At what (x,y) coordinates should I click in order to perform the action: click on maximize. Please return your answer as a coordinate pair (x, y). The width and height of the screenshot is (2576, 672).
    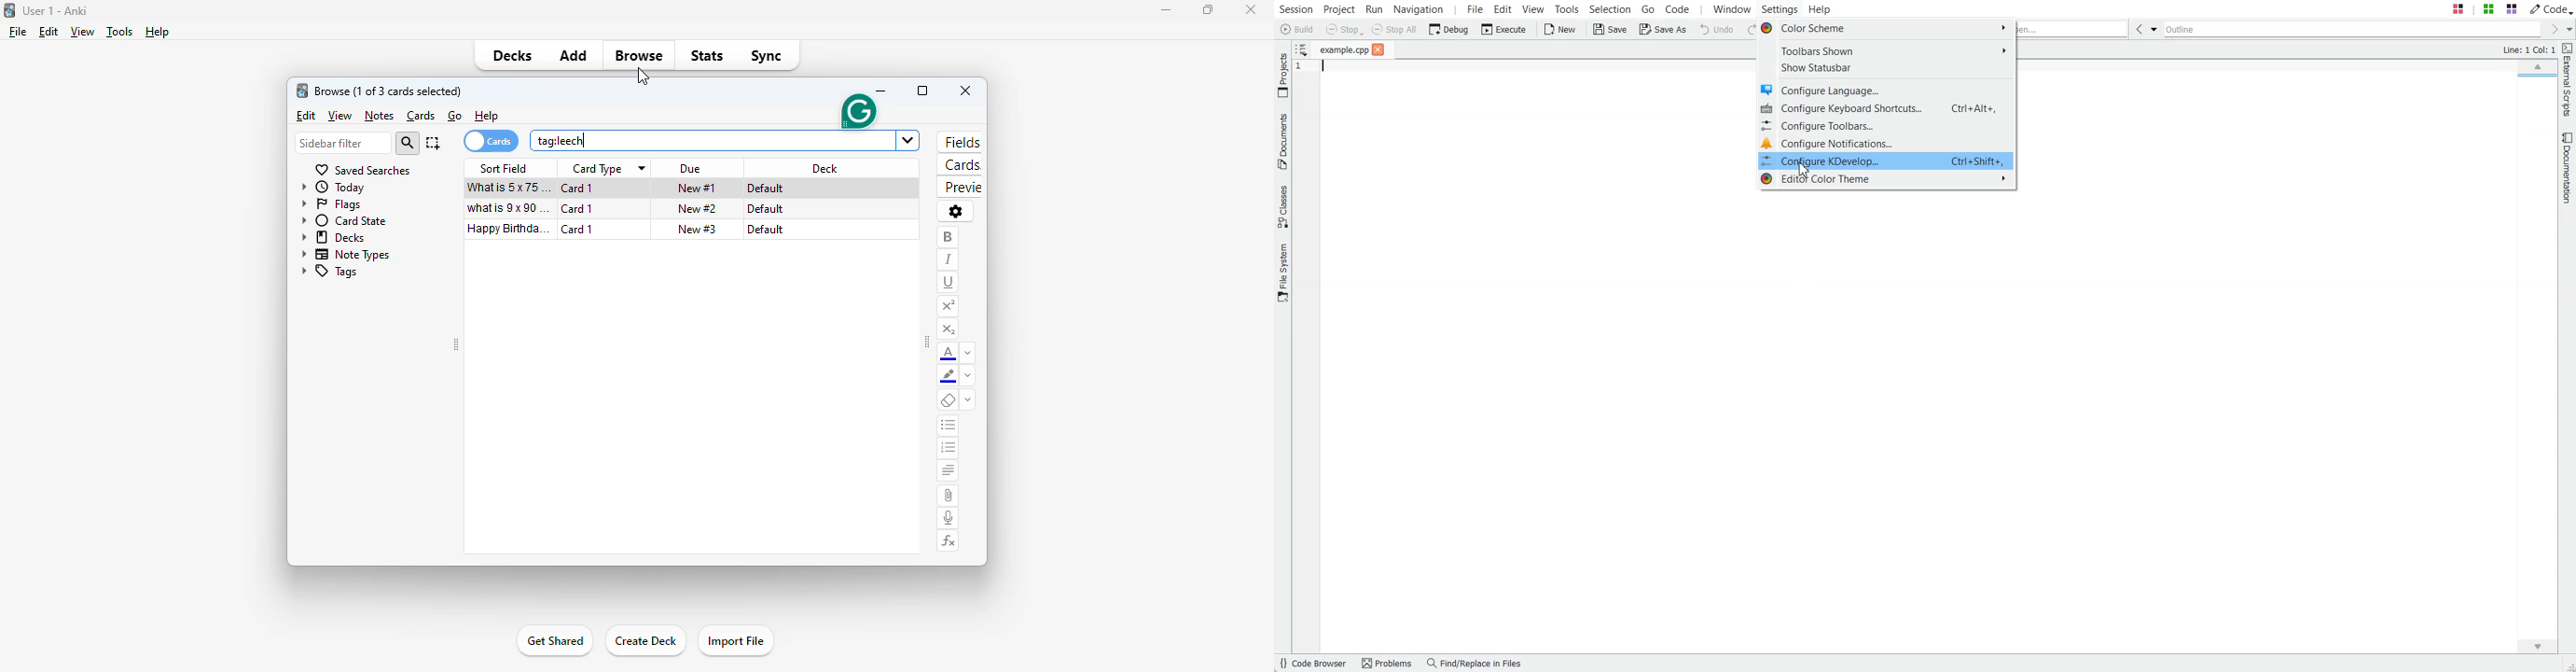
    Looking at the image, I should click on (1209, 9).